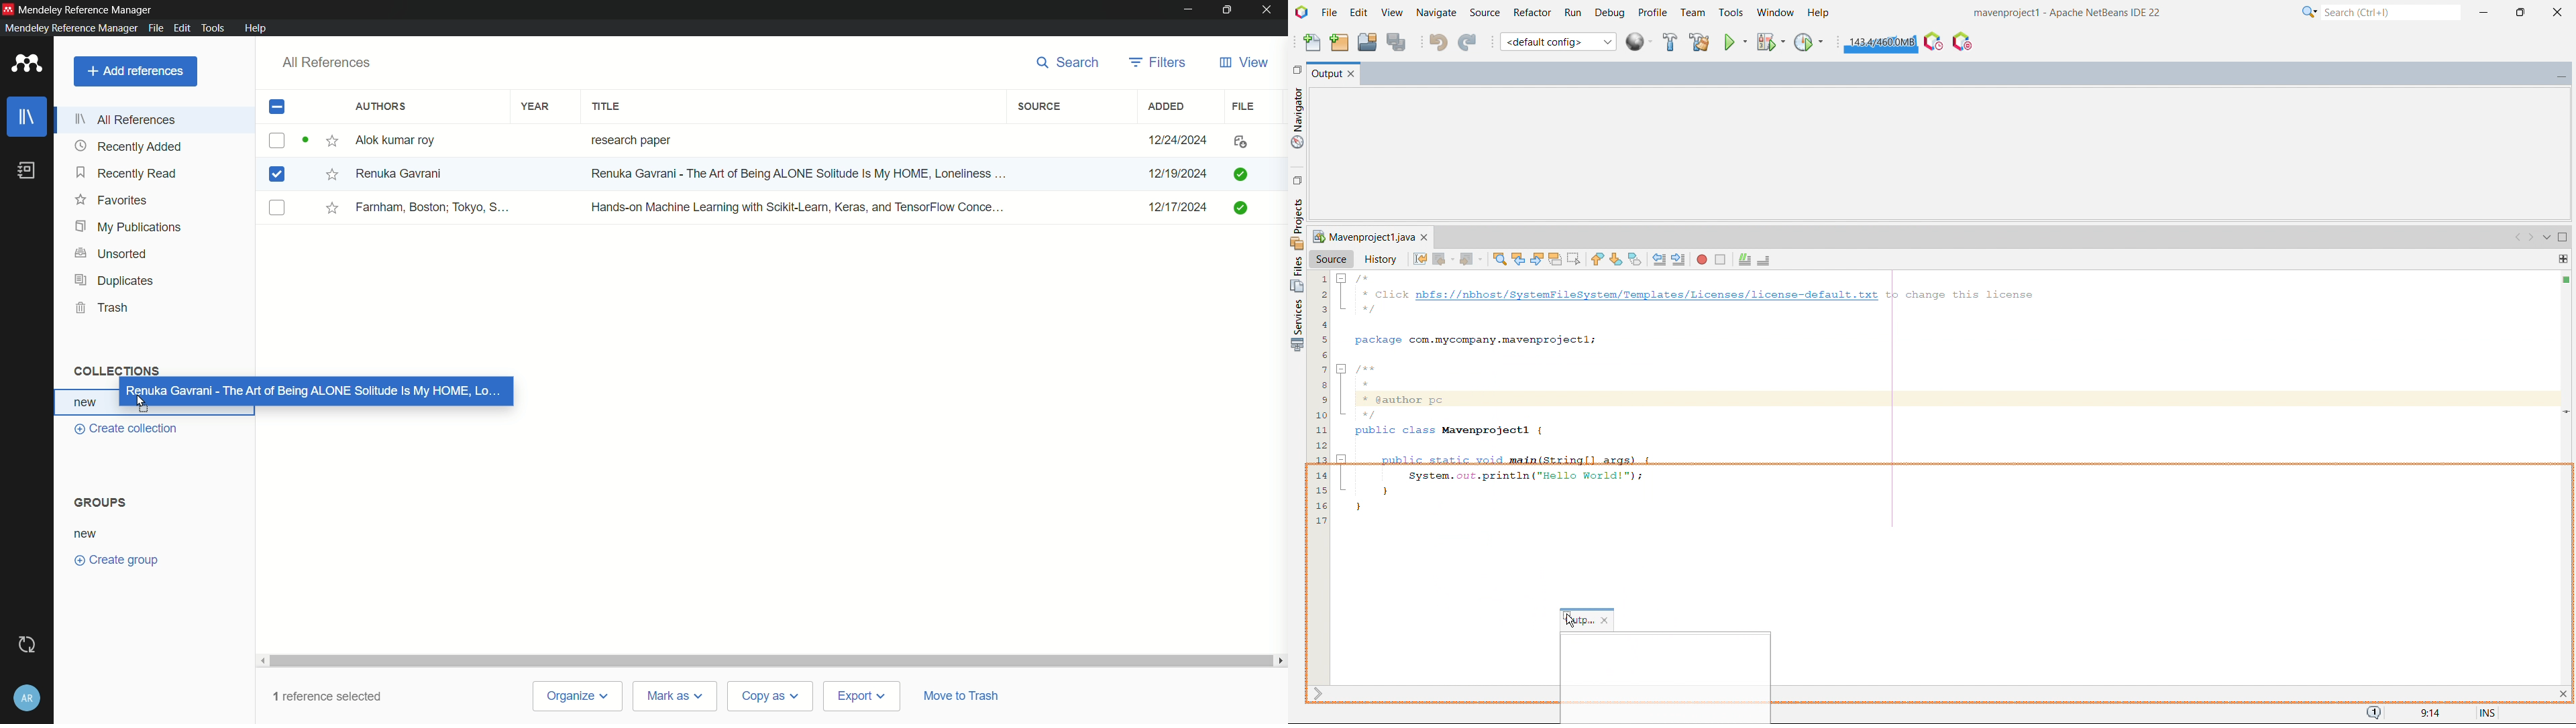 The image size is (2576, 728). What do you see at coordinates (101, 307) in the screenshot?
I see `trash` at bounding box center [101, 307].